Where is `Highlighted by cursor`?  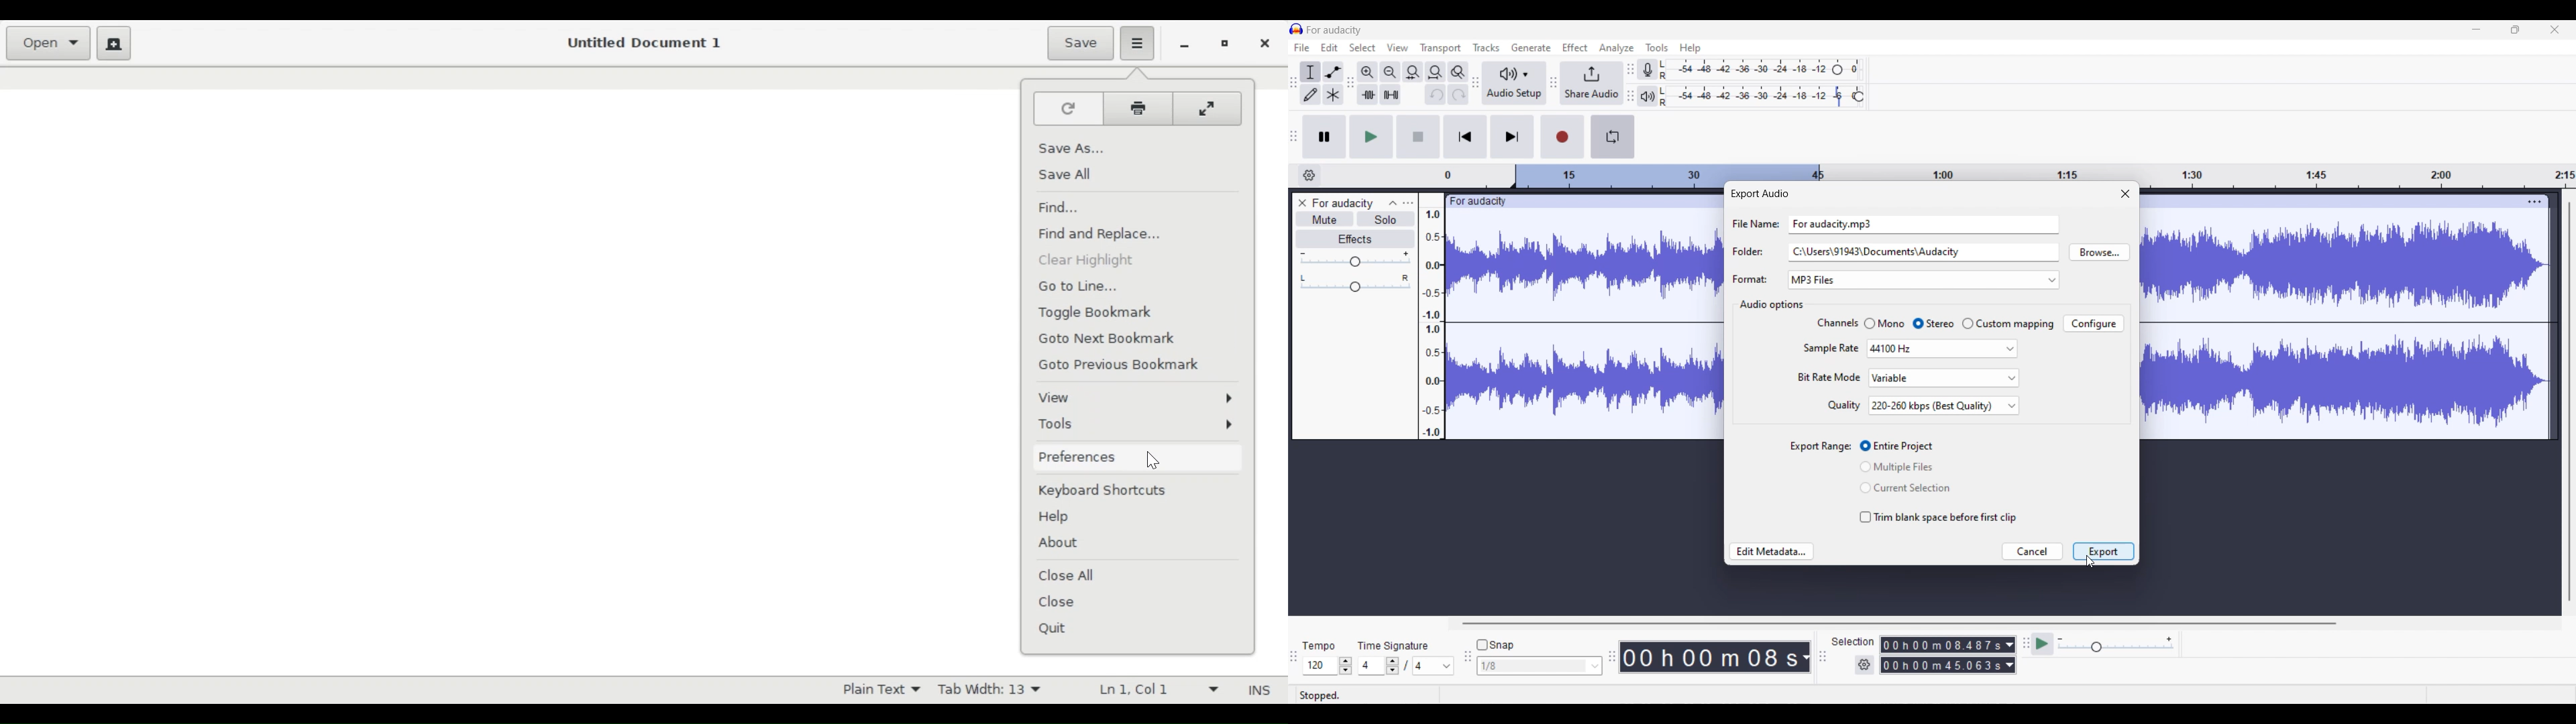 Highlighted by cursor is located at coordinates (1965, 378).